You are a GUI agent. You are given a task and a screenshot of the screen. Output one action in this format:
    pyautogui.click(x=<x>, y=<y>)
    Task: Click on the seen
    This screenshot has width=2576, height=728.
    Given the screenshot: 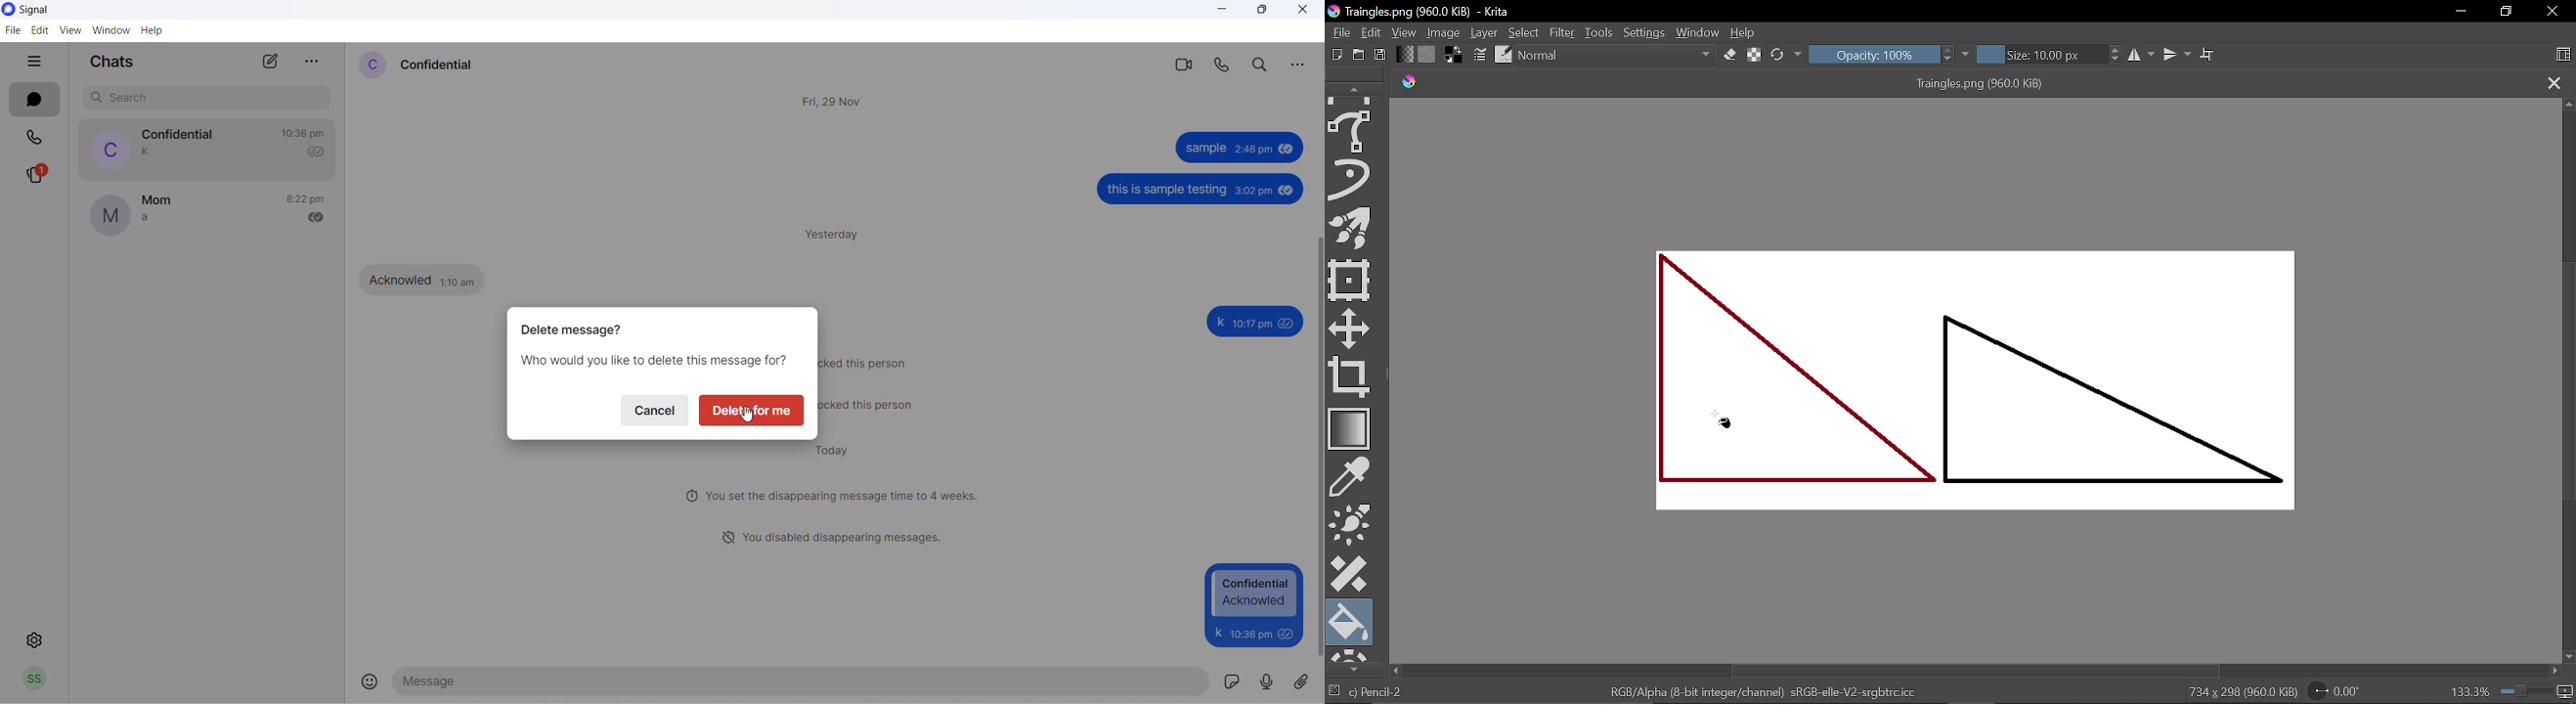 What is the action you would take?
    pyautogui.click(x=1289, y=322)
    